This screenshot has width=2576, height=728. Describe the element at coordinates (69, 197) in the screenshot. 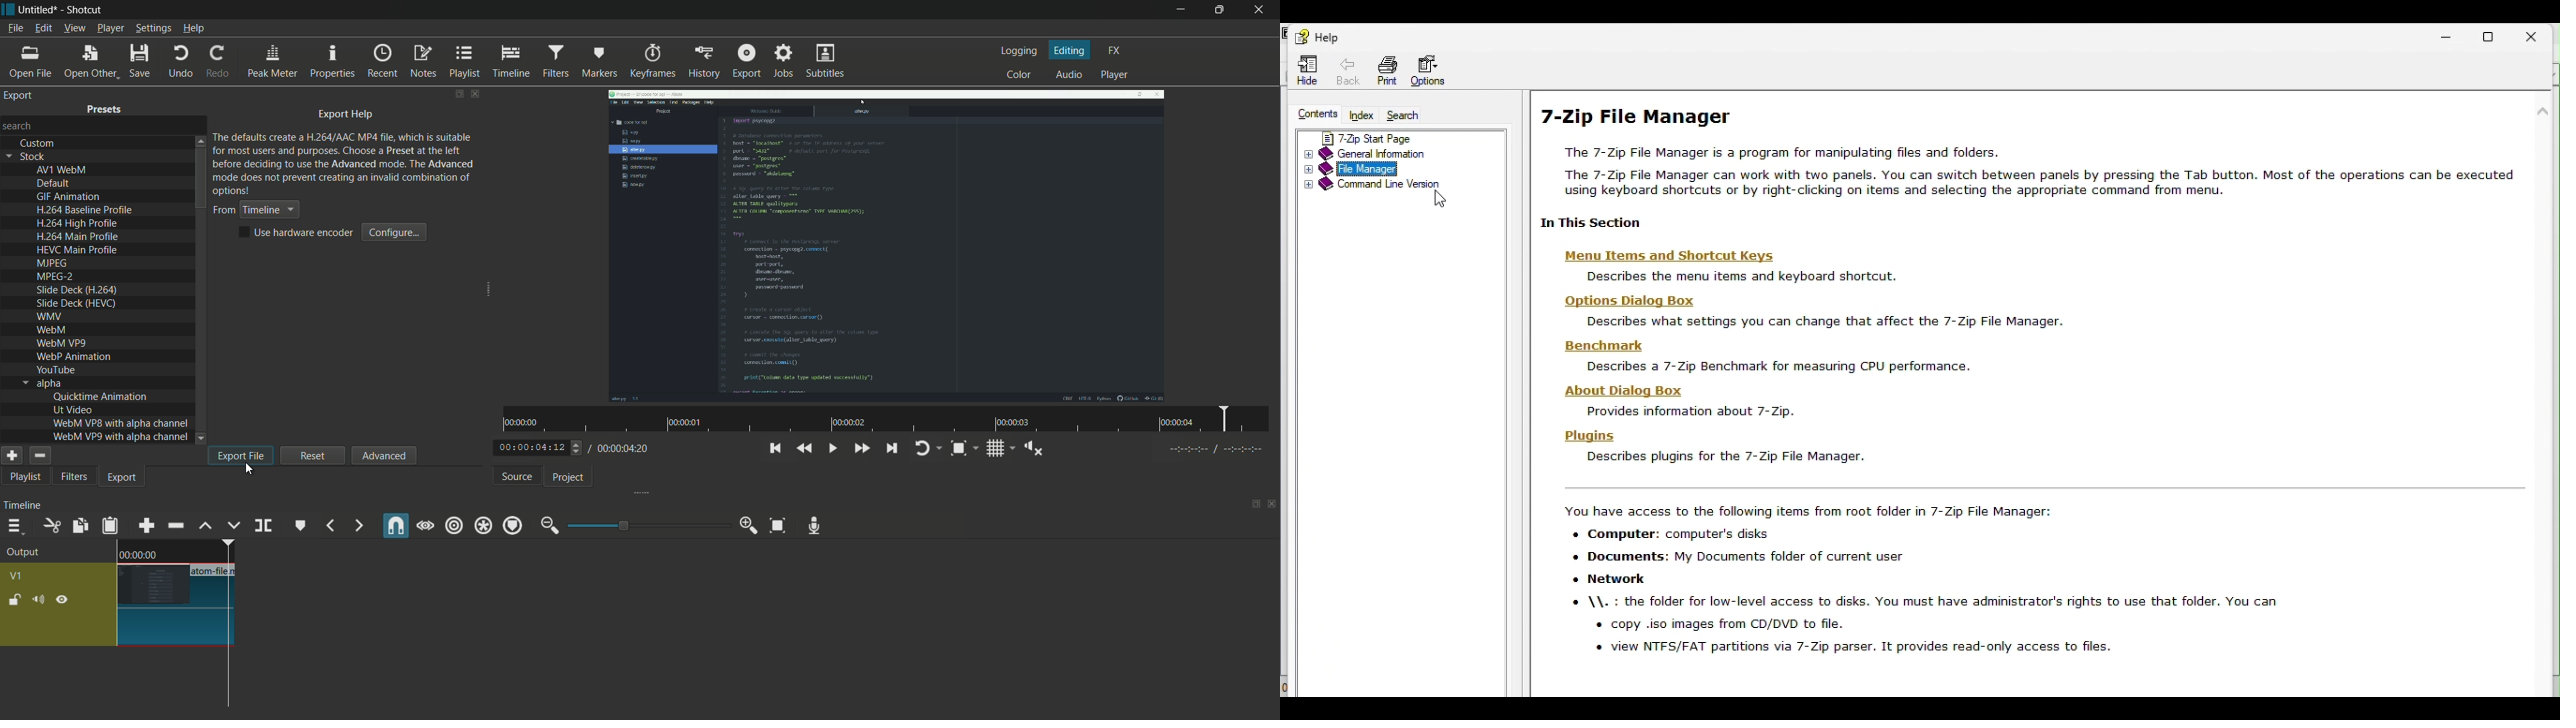

I see `gif animation` at that location.